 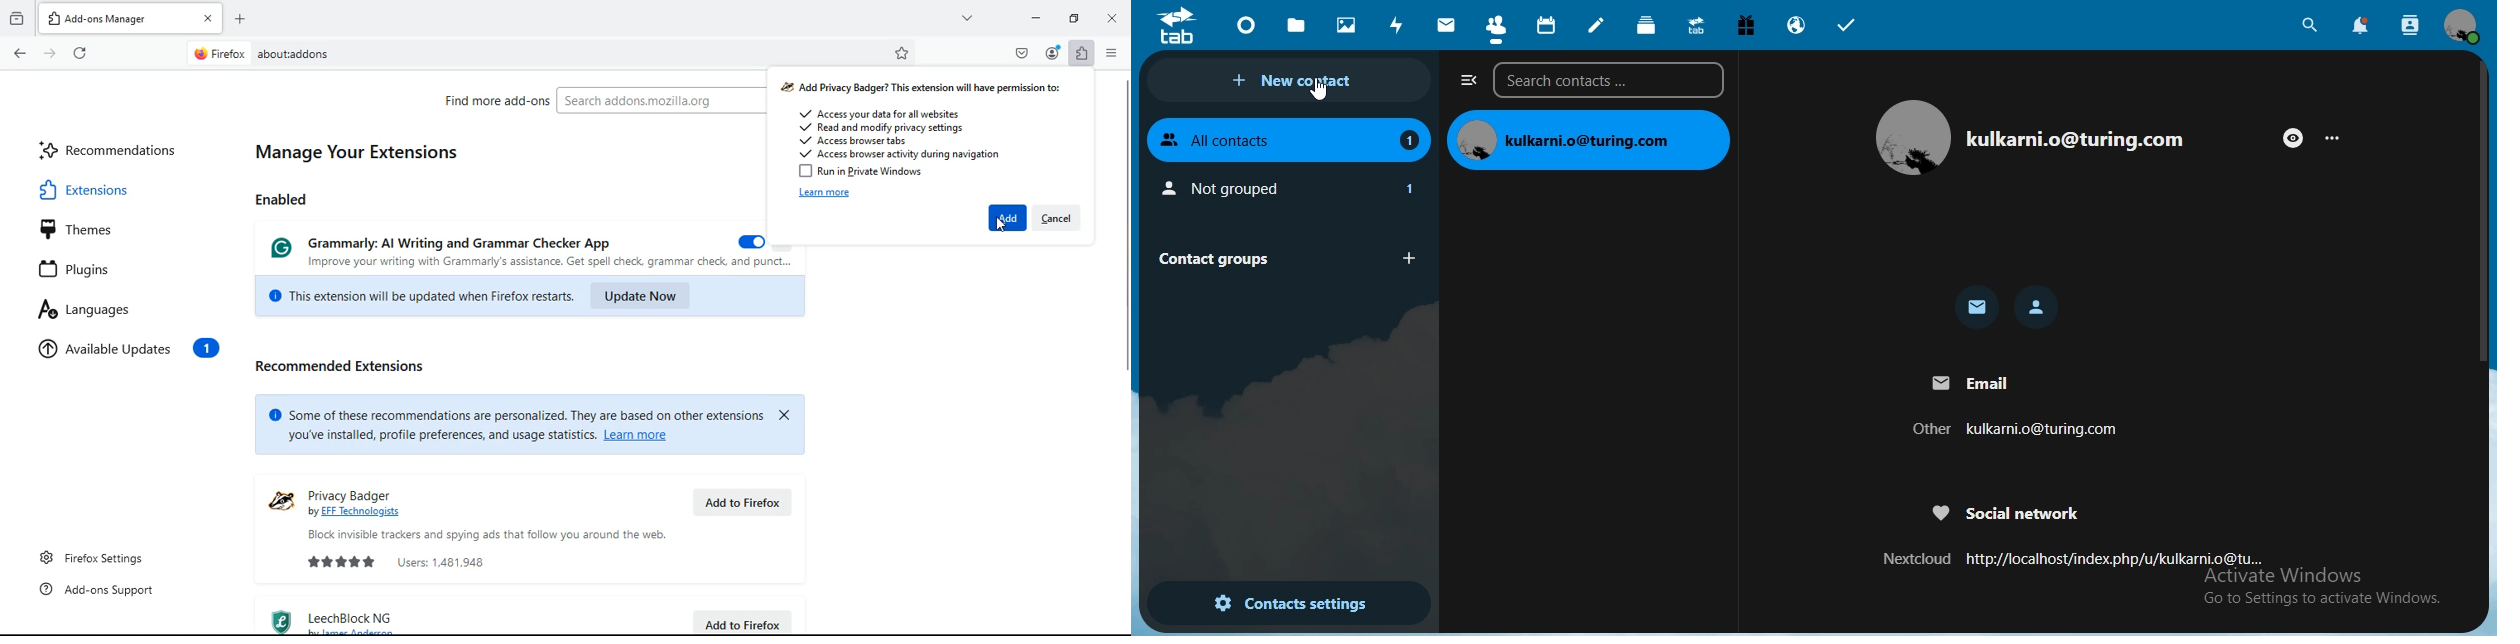 What do you see at coordinates (1084, 52) in the screenshot?
I see `extensions` at bounding box center [1084, 52].